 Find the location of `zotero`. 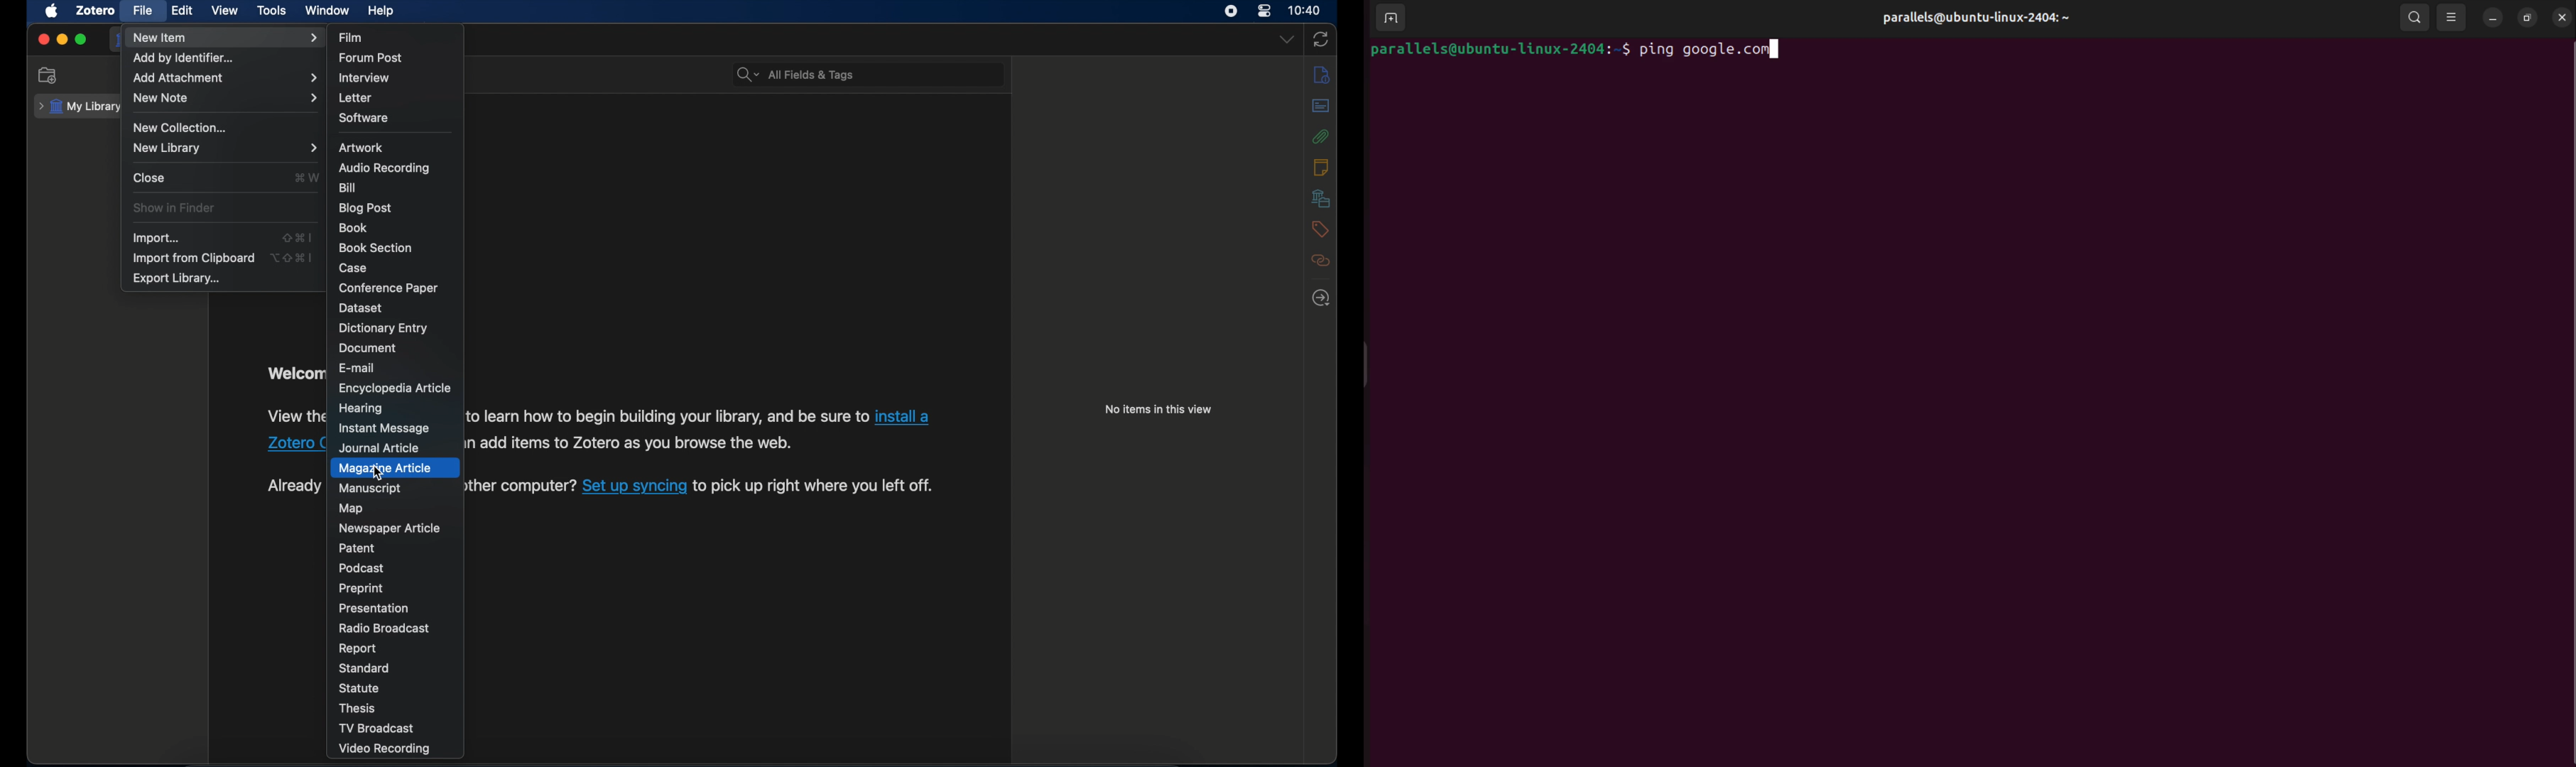

zotero is located at coordinates (94, 10).